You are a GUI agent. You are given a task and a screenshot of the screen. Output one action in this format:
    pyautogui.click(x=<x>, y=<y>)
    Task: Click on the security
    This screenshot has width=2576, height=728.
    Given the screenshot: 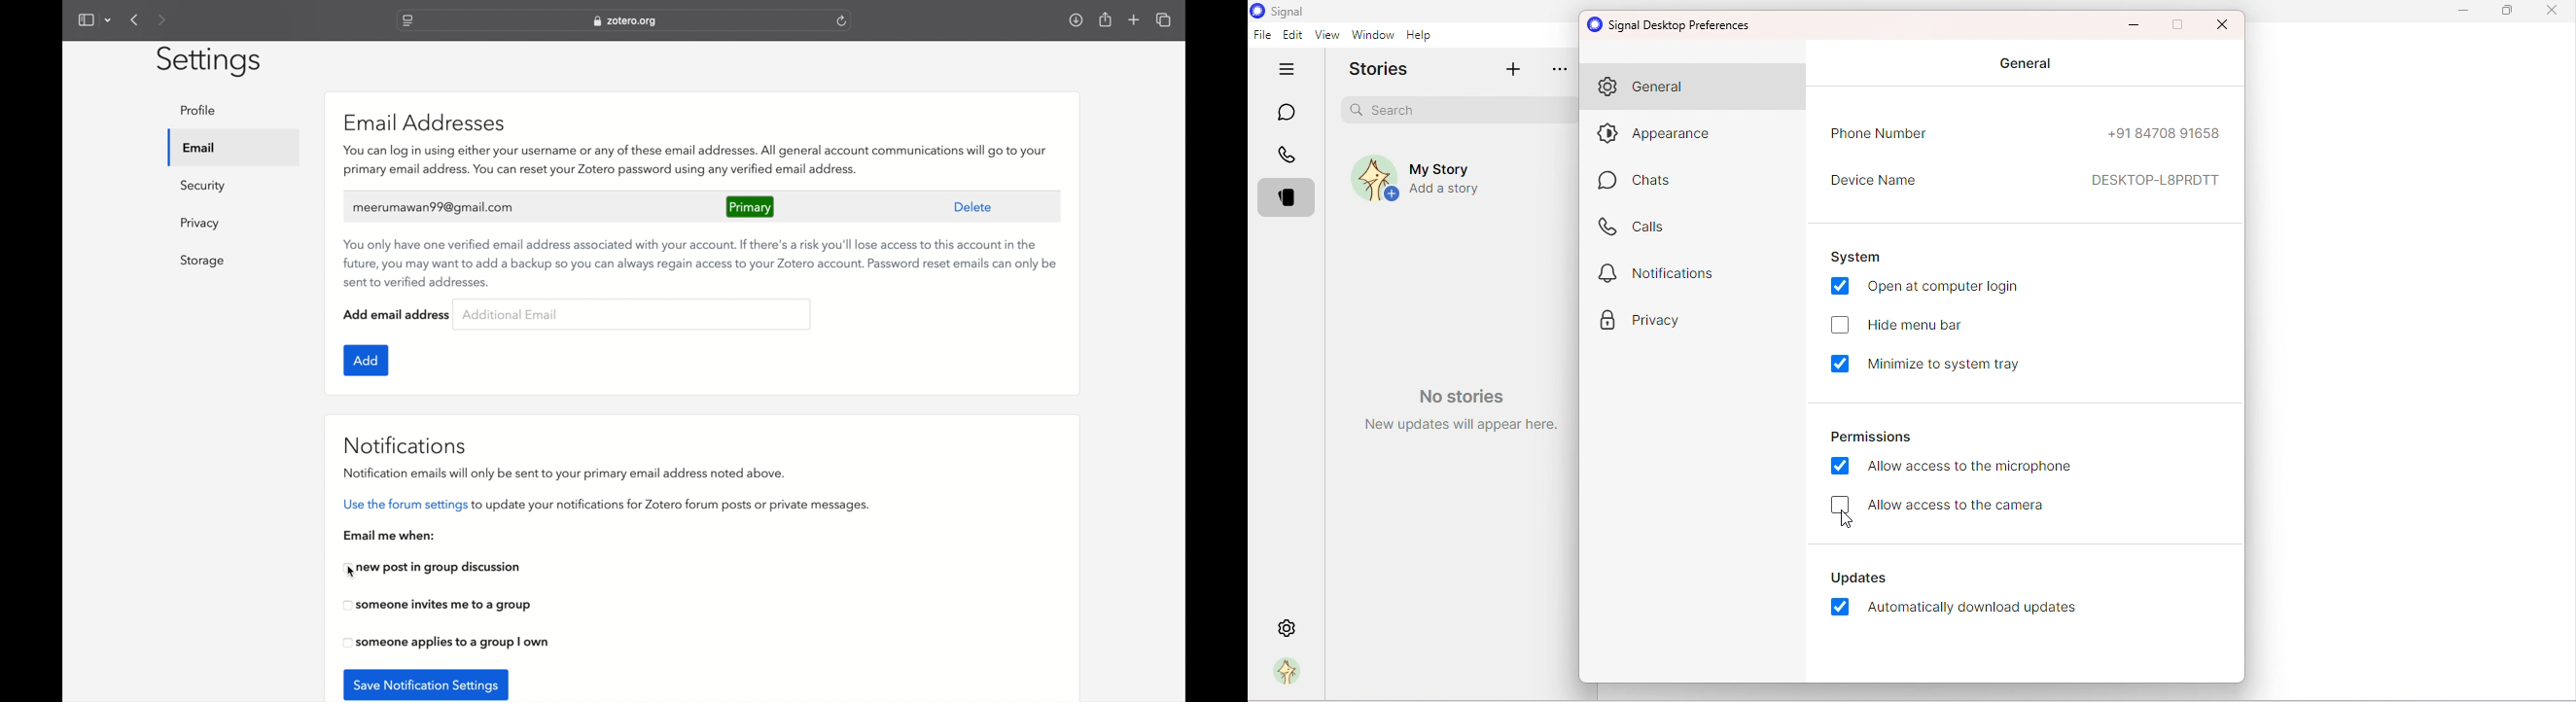 What is the action you would take?
    pyautogui.click(x=203, y=185)
    